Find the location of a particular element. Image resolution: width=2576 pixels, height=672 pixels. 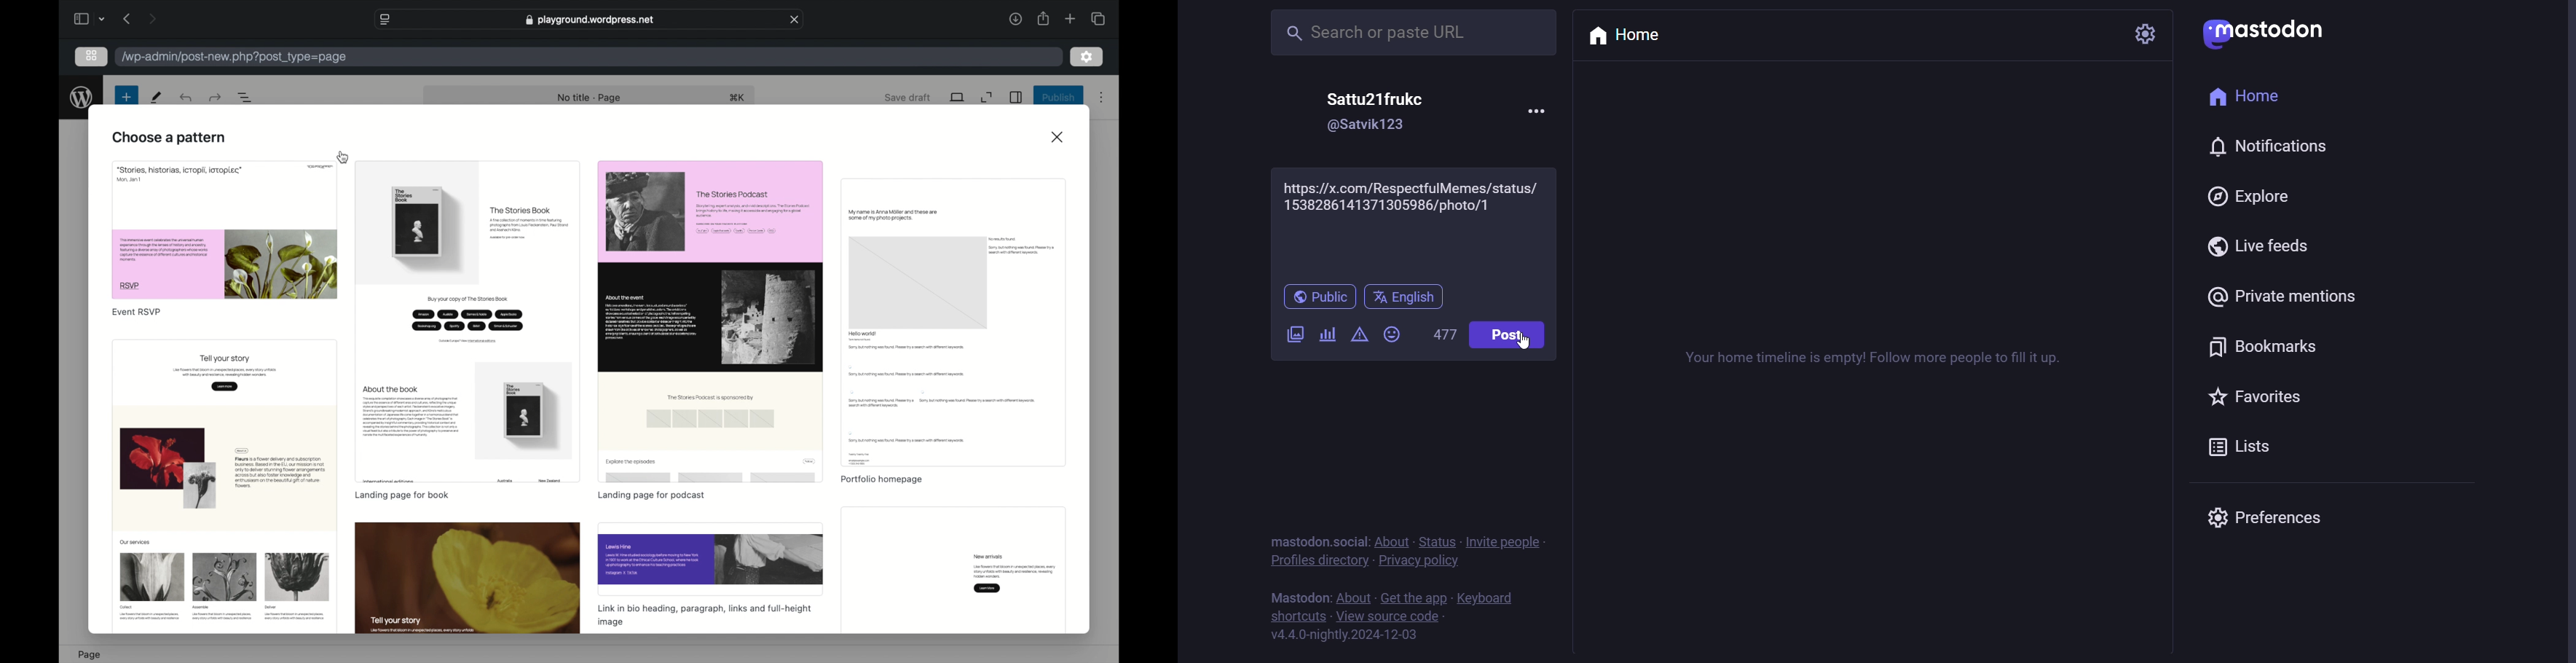

view source code is located at coordinates (1390, 617).